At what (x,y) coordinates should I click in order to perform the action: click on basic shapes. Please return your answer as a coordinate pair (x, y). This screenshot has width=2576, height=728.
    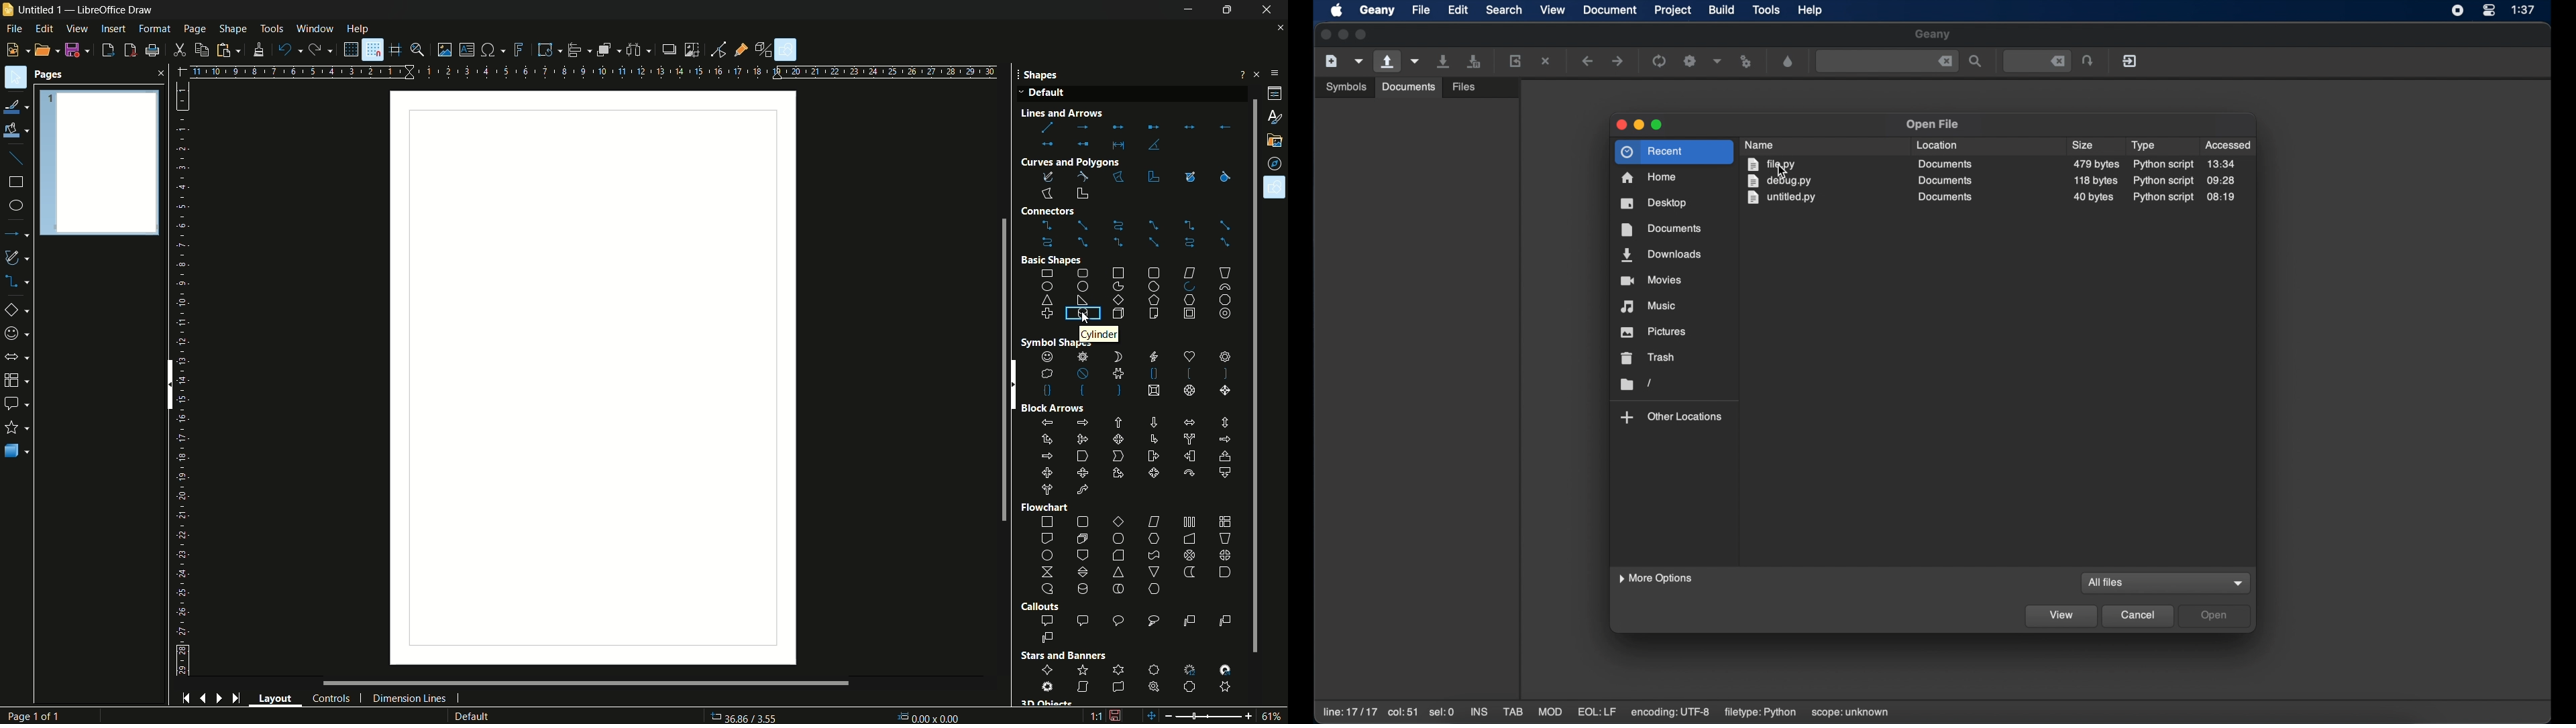
    Looking at the image, I should click on (20, 310).